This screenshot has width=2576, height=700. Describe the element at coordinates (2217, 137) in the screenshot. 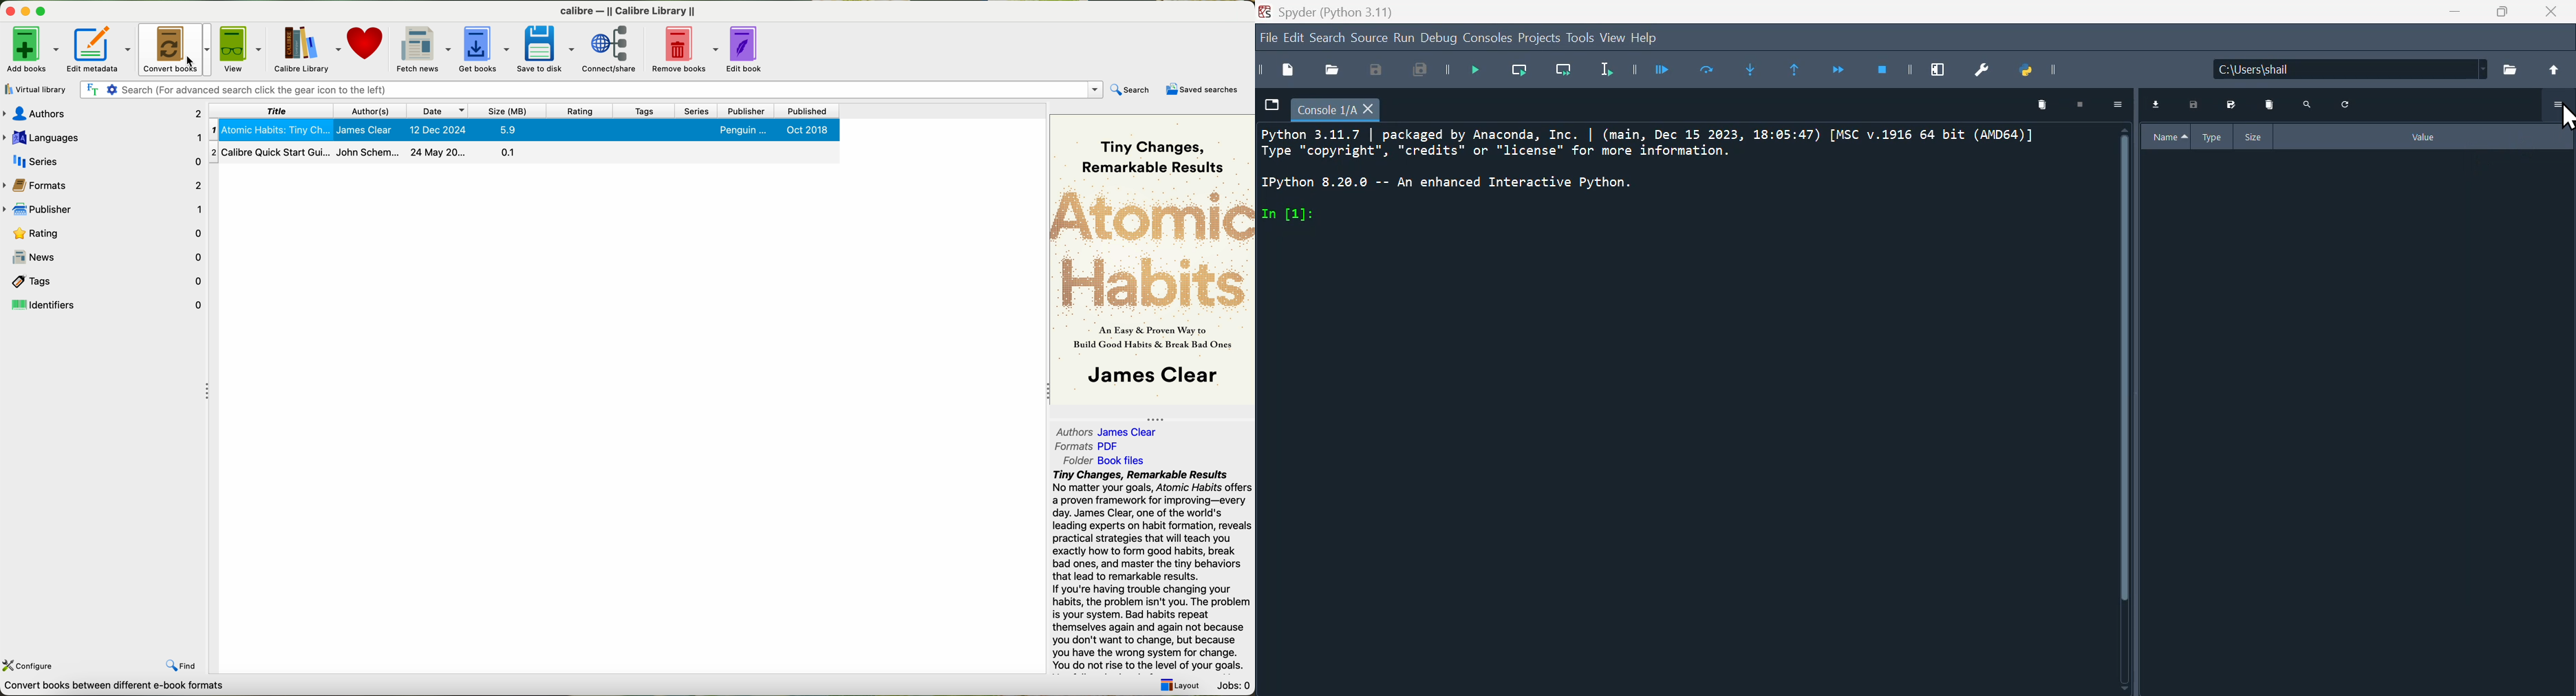

I see `Type` at that location.